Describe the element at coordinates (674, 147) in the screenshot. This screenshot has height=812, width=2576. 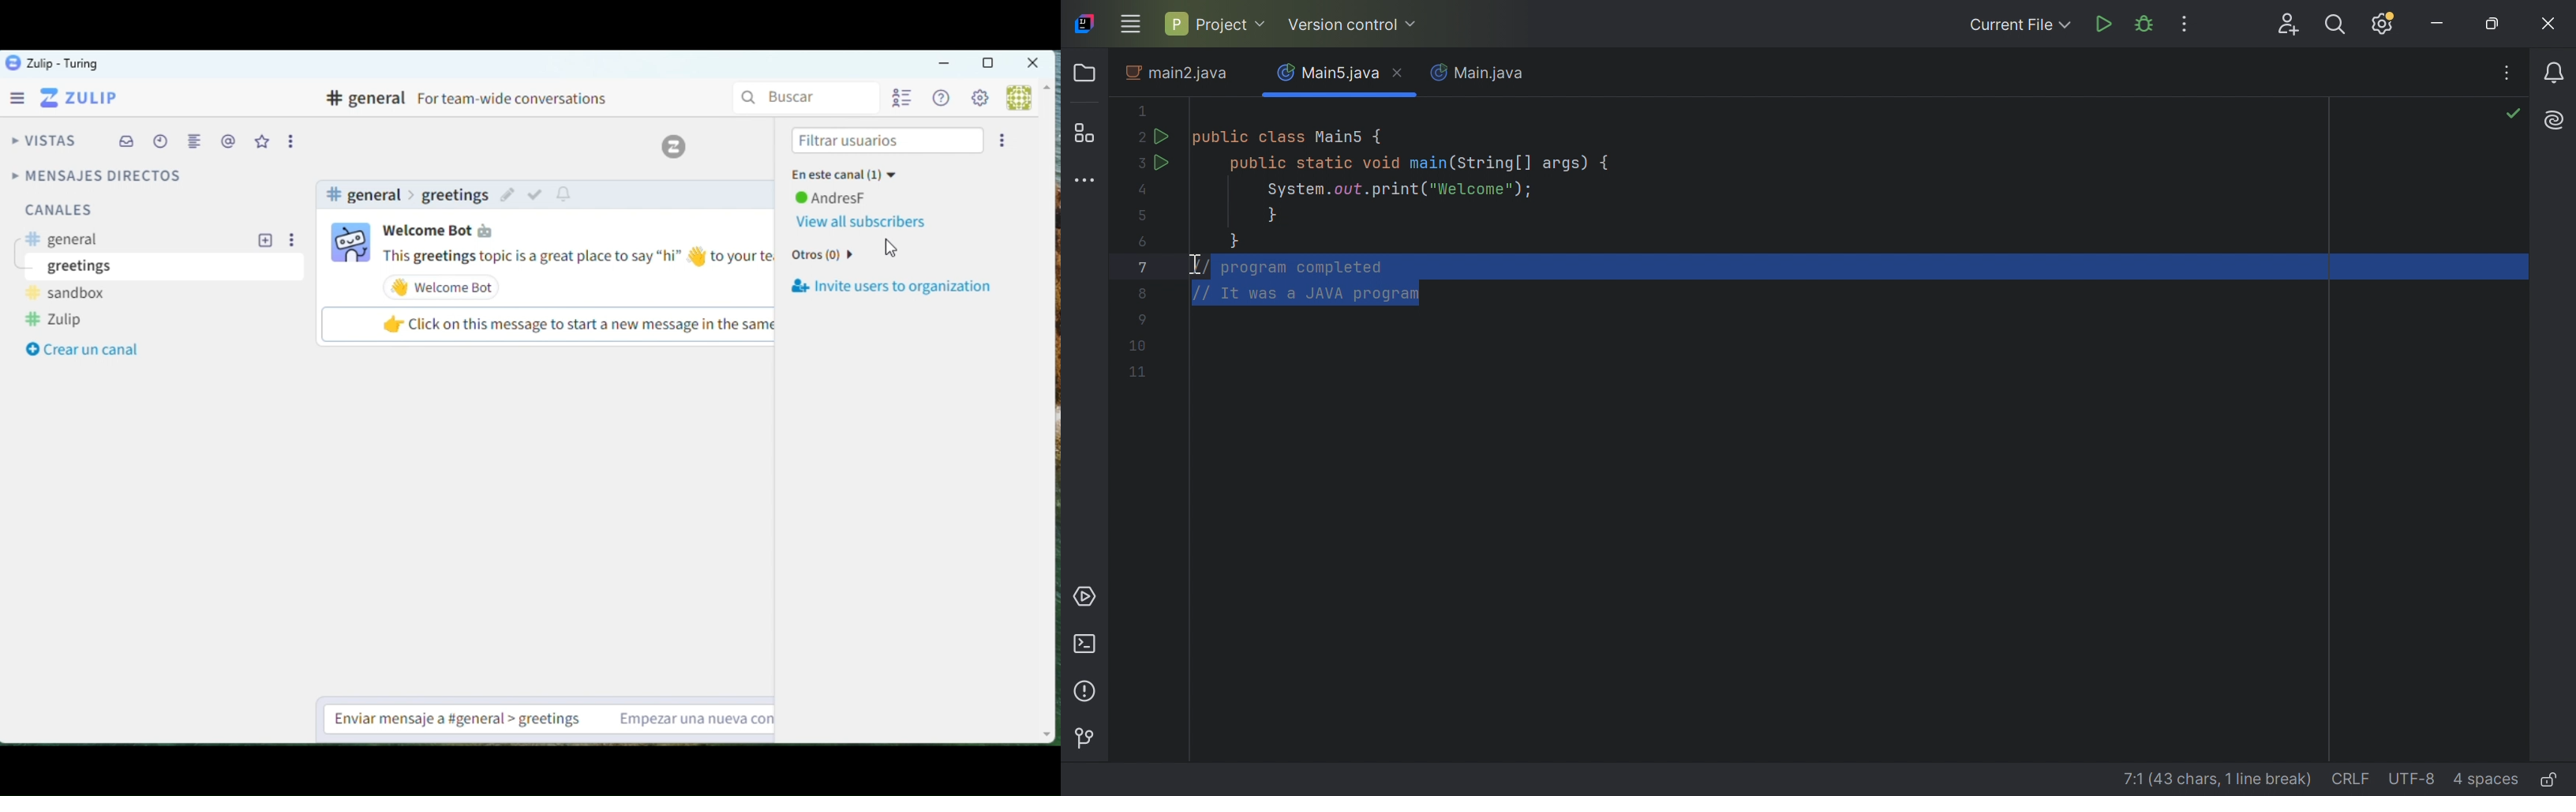
I see `Zulip` at that location.